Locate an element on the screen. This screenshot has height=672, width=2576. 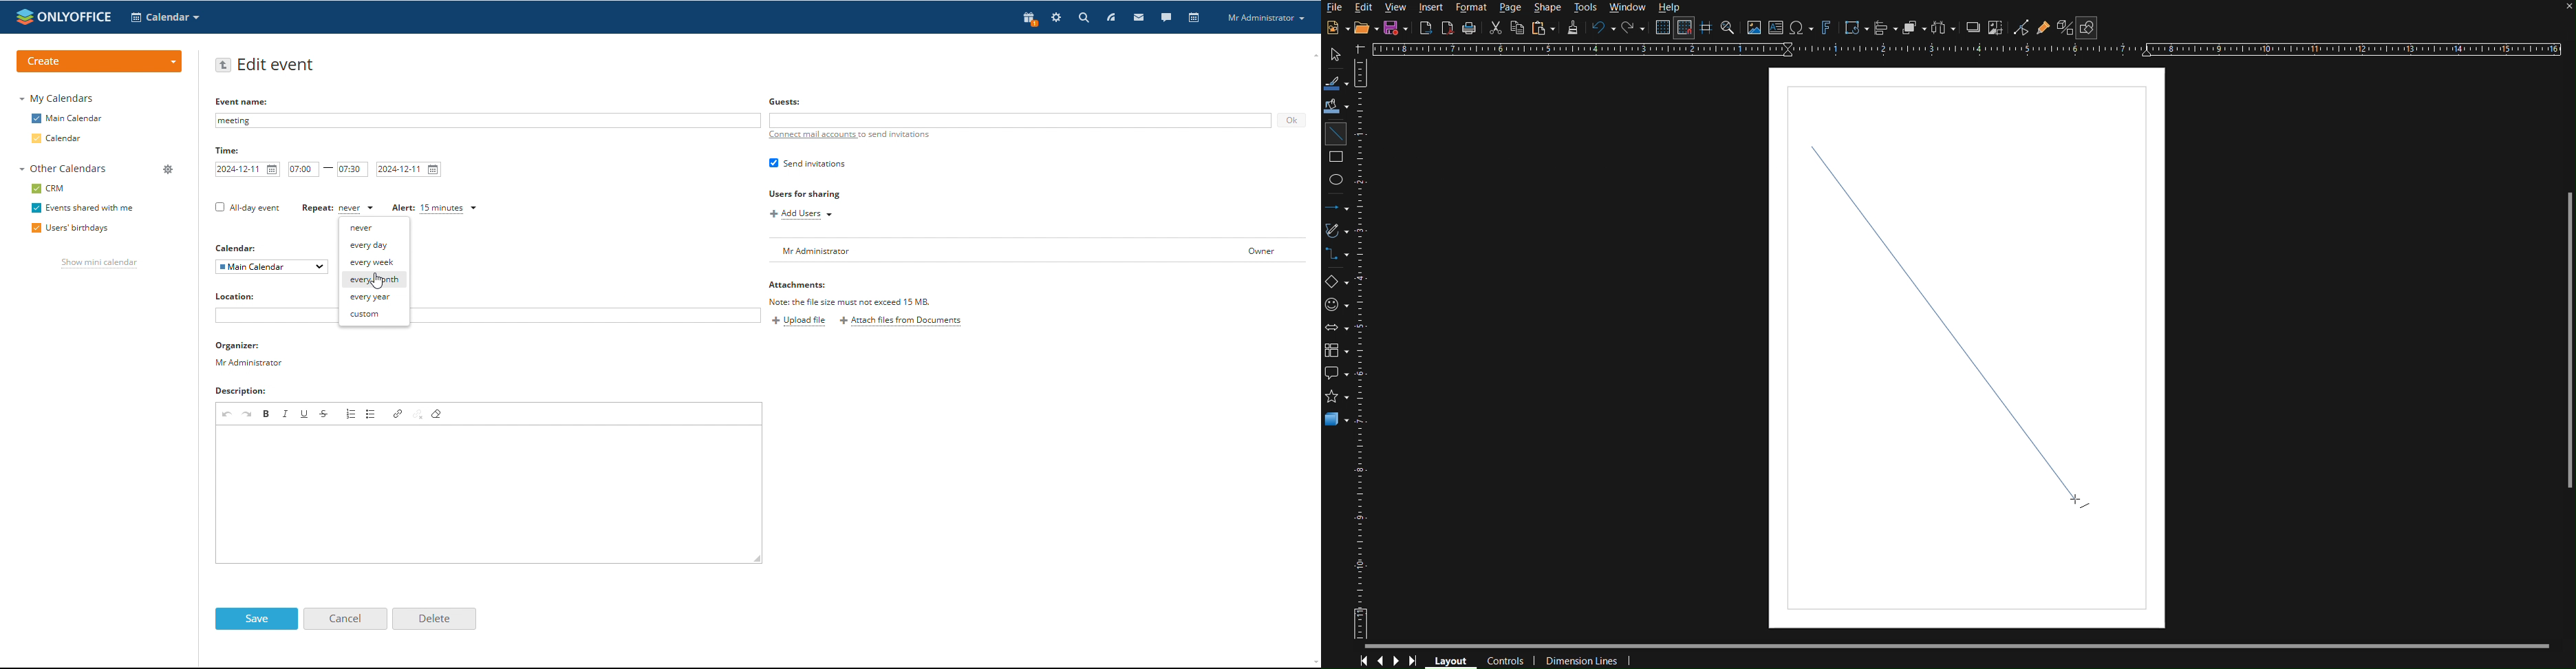
logo is located at coordinates (63, 17).